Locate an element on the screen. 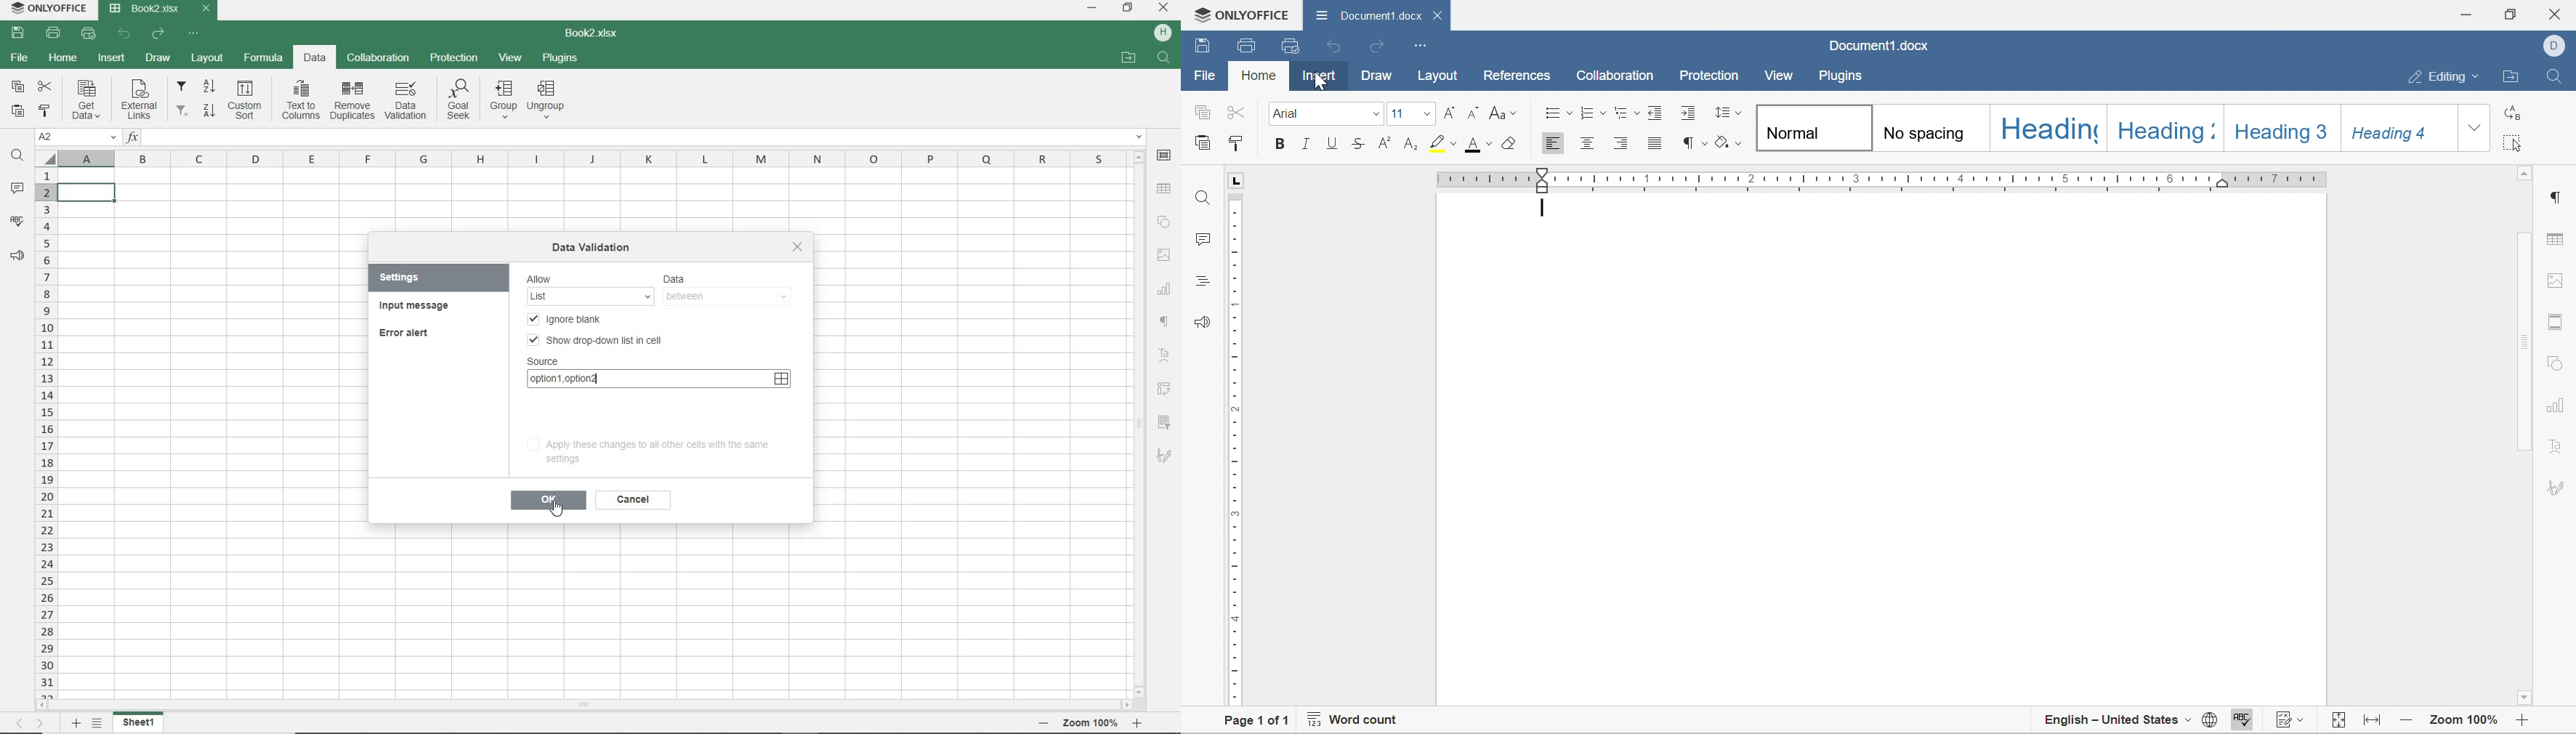 This screenshot has height=756, width=2576. MINIMIZE is located at coordinates (1091, 7).